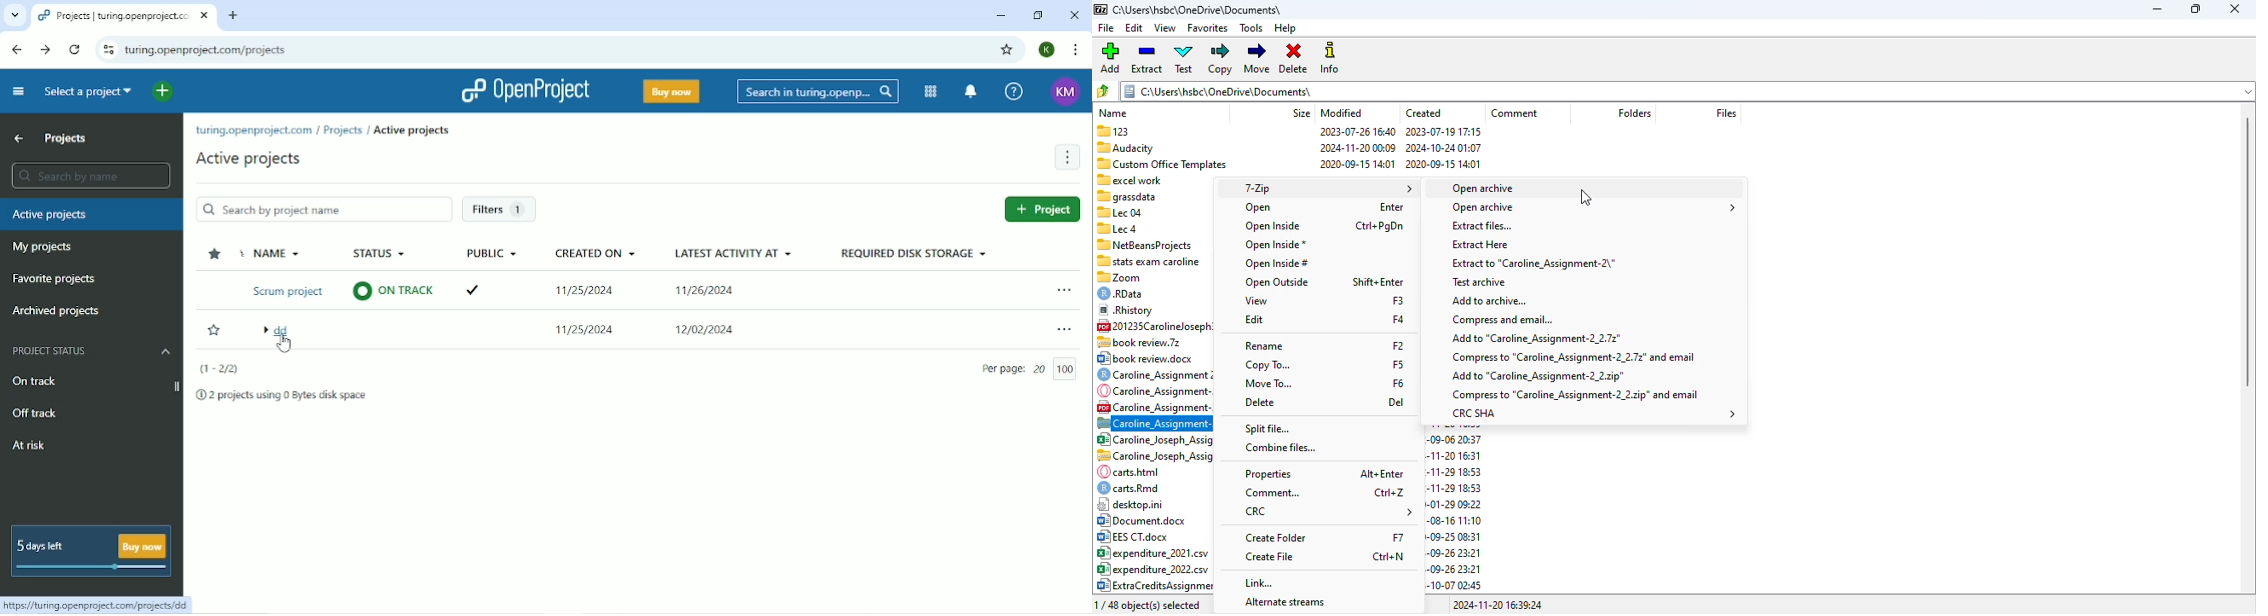 This screenshot has width=2268, height=616. What do you see at coordinates (1274, 226) in the screenshot?
I see `open inside` at bounding box center [1274, 226].